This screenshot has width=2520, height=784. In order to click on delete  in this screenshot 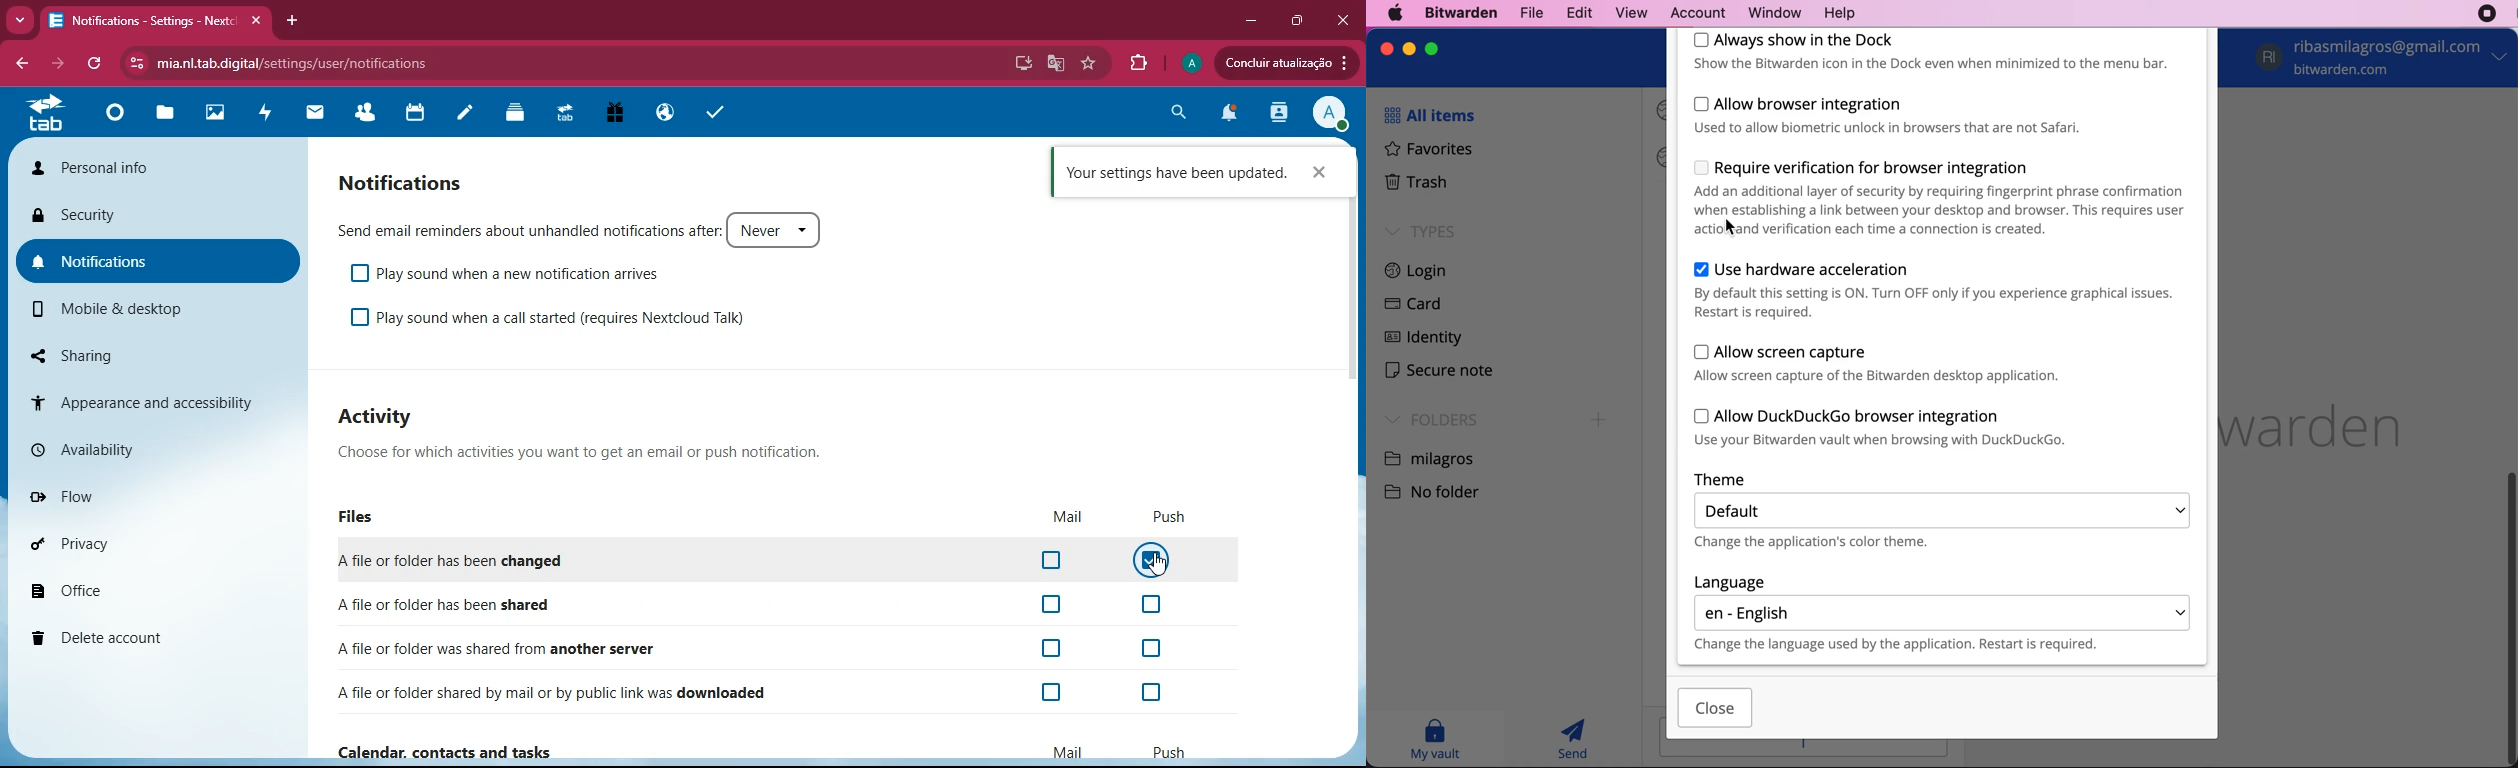, I will do `click(146, 633)`.